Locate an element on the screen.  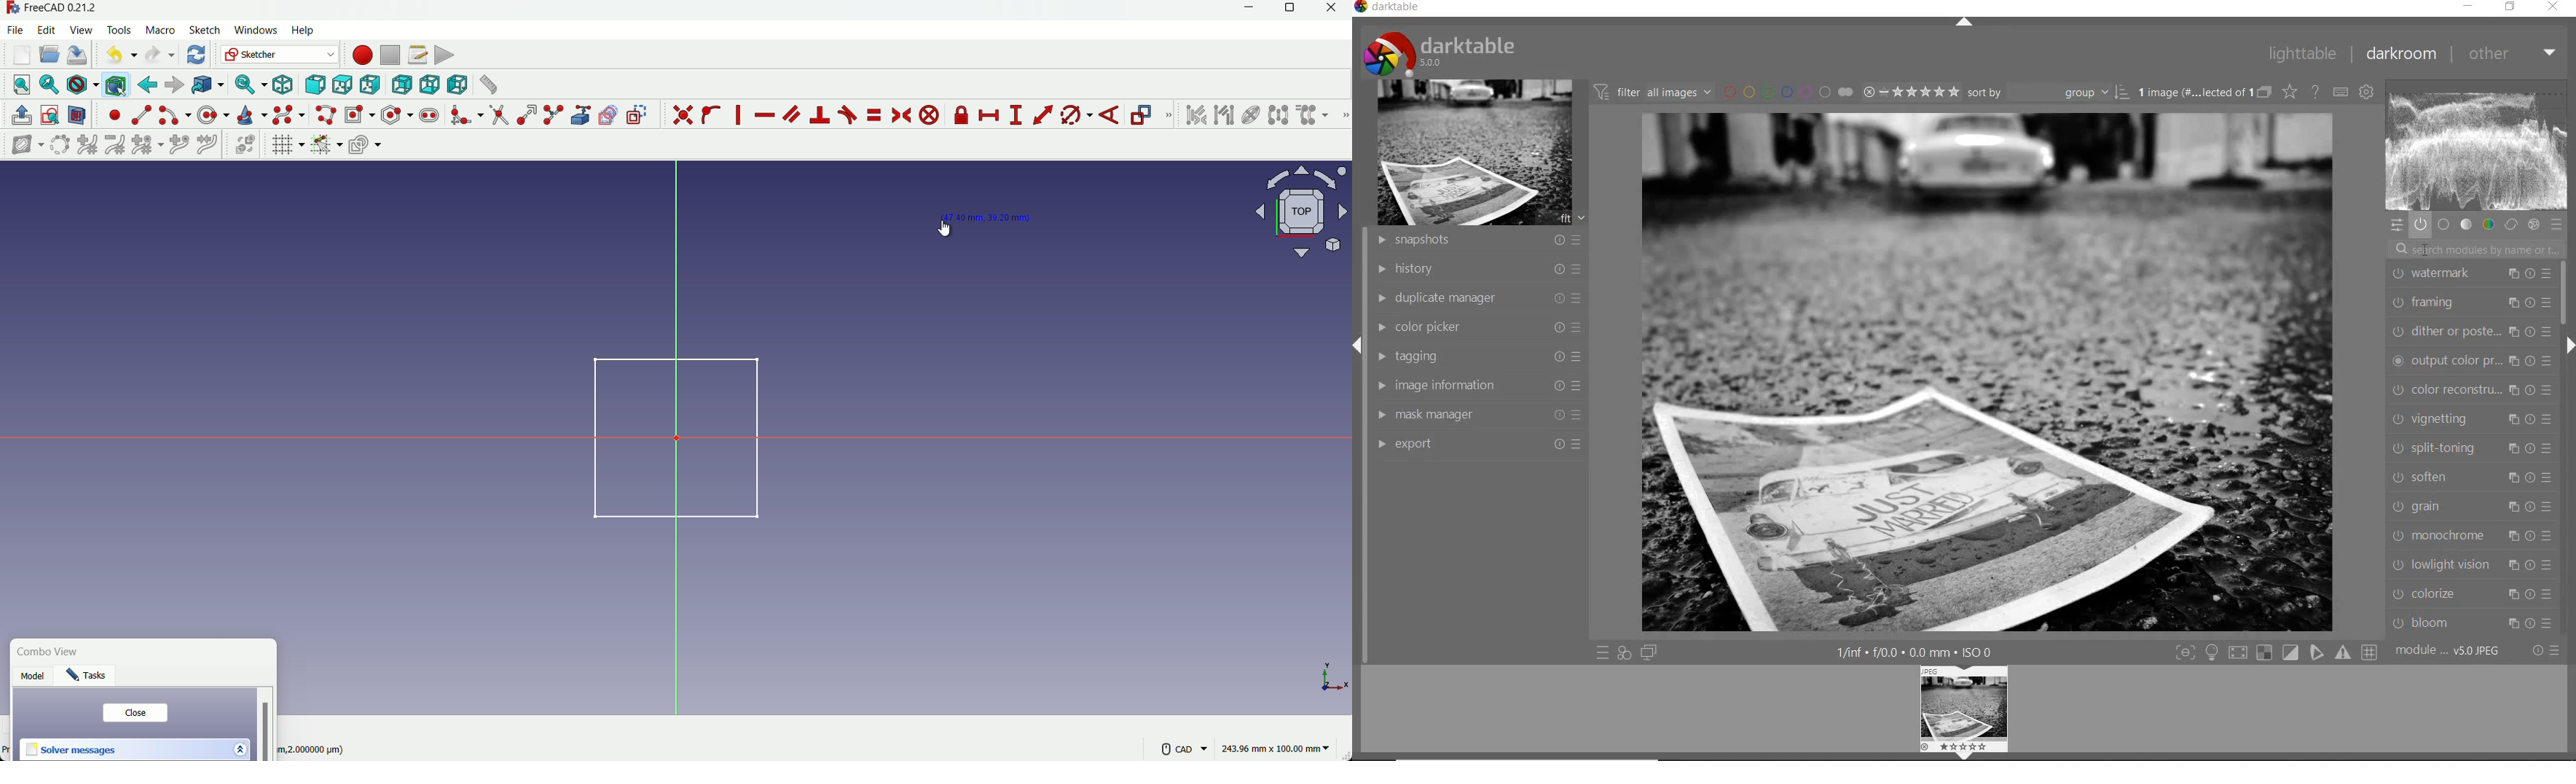
wave form is located at coordinates (2477, 147).